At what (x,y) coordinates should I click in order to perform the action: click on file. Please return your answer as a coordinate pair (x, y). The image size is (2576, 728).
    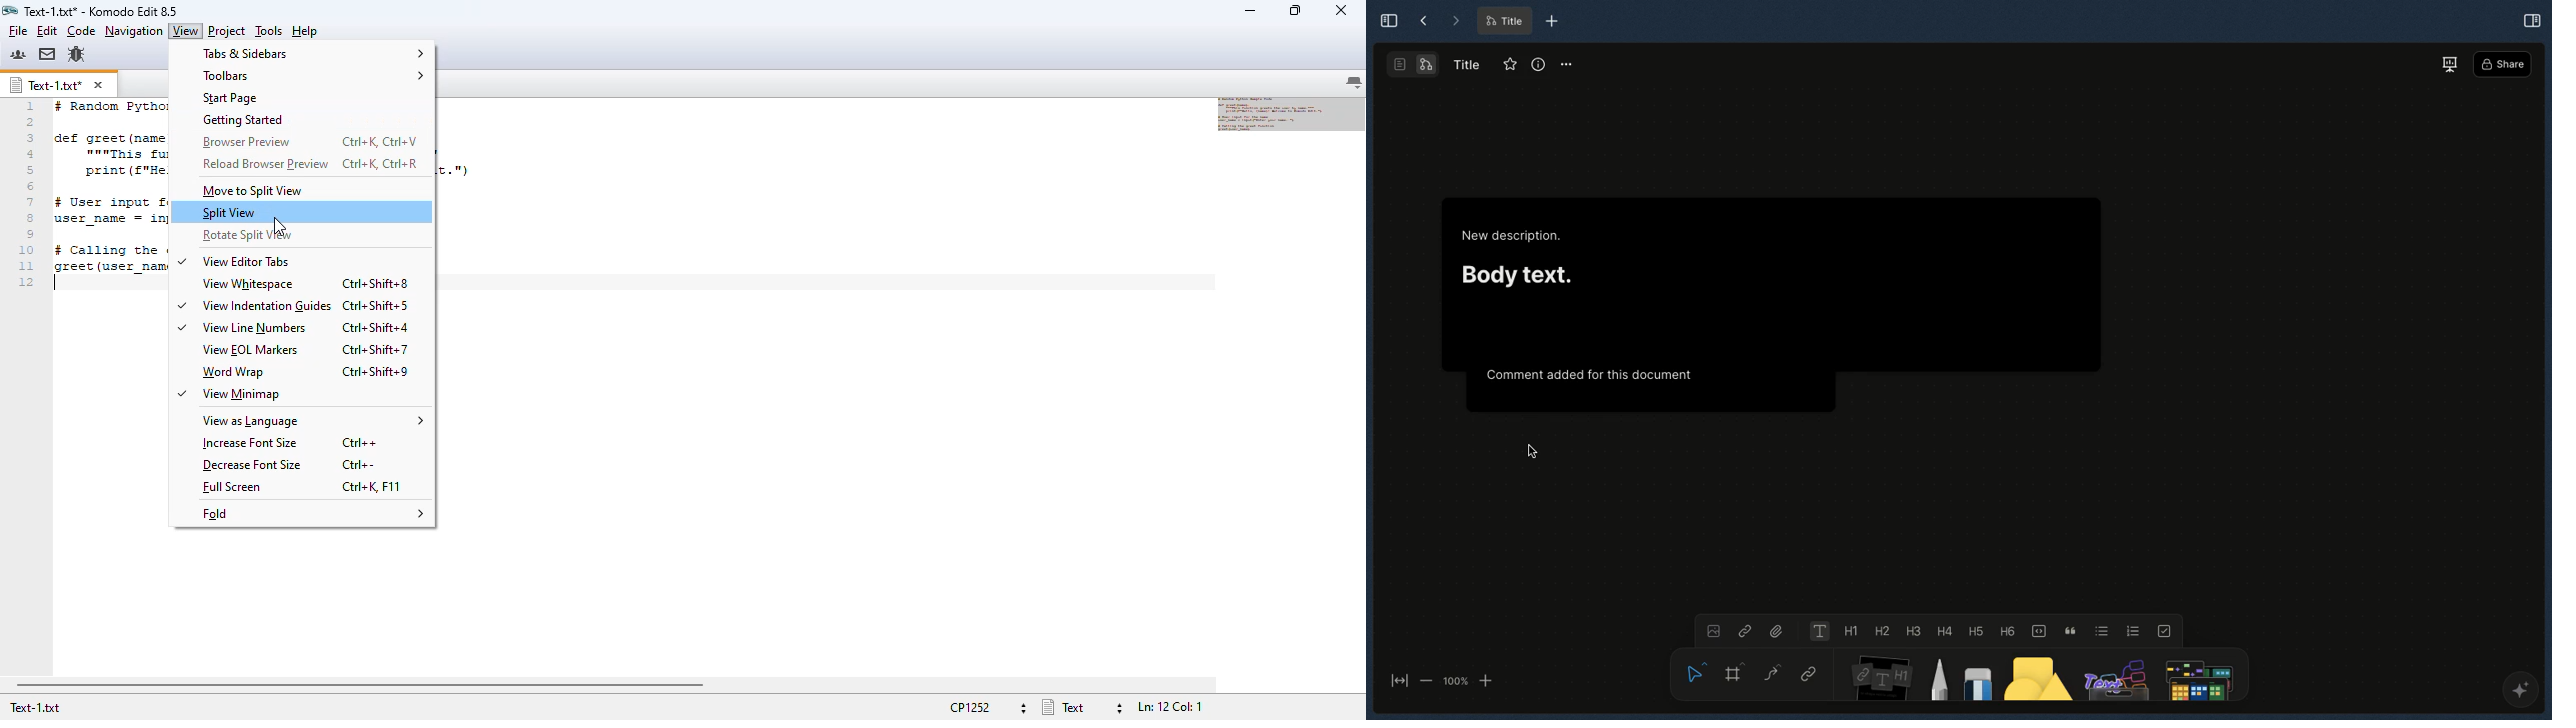
    Looking at the image, I should click on (18, 31).